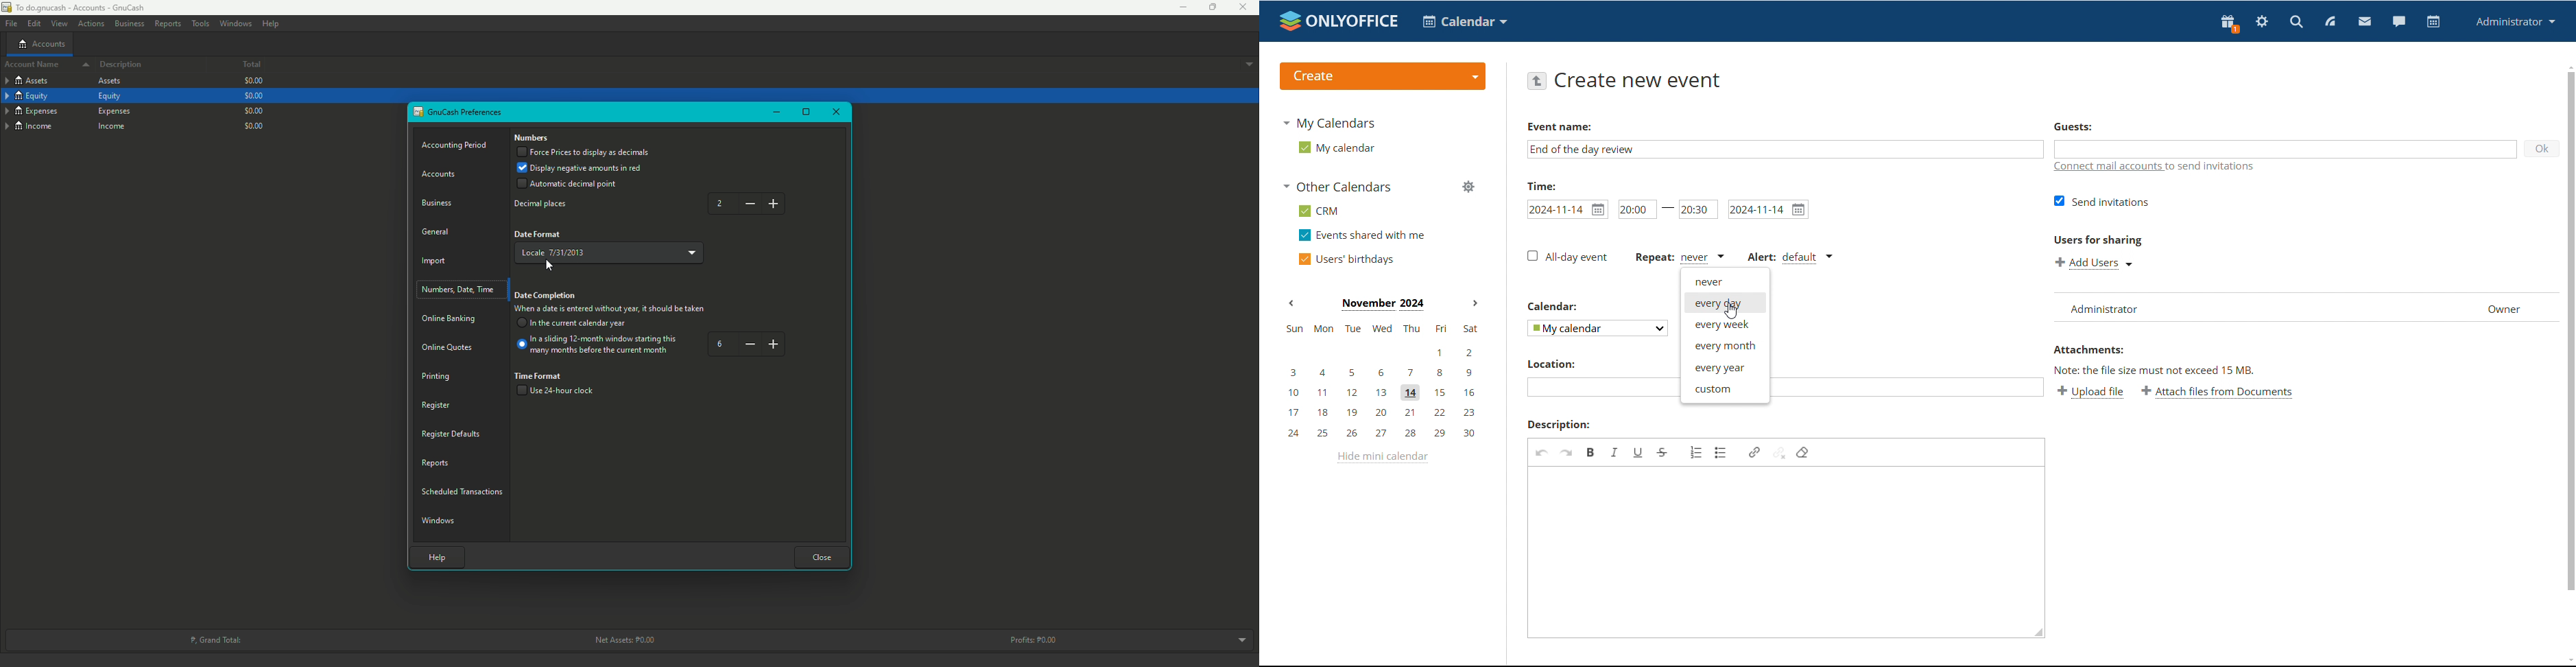 This screenshot has height=672, width=2576. What do you see at coordinates (749, 204) in the screenshot?
I see `2` at bounding box center [749, 204].